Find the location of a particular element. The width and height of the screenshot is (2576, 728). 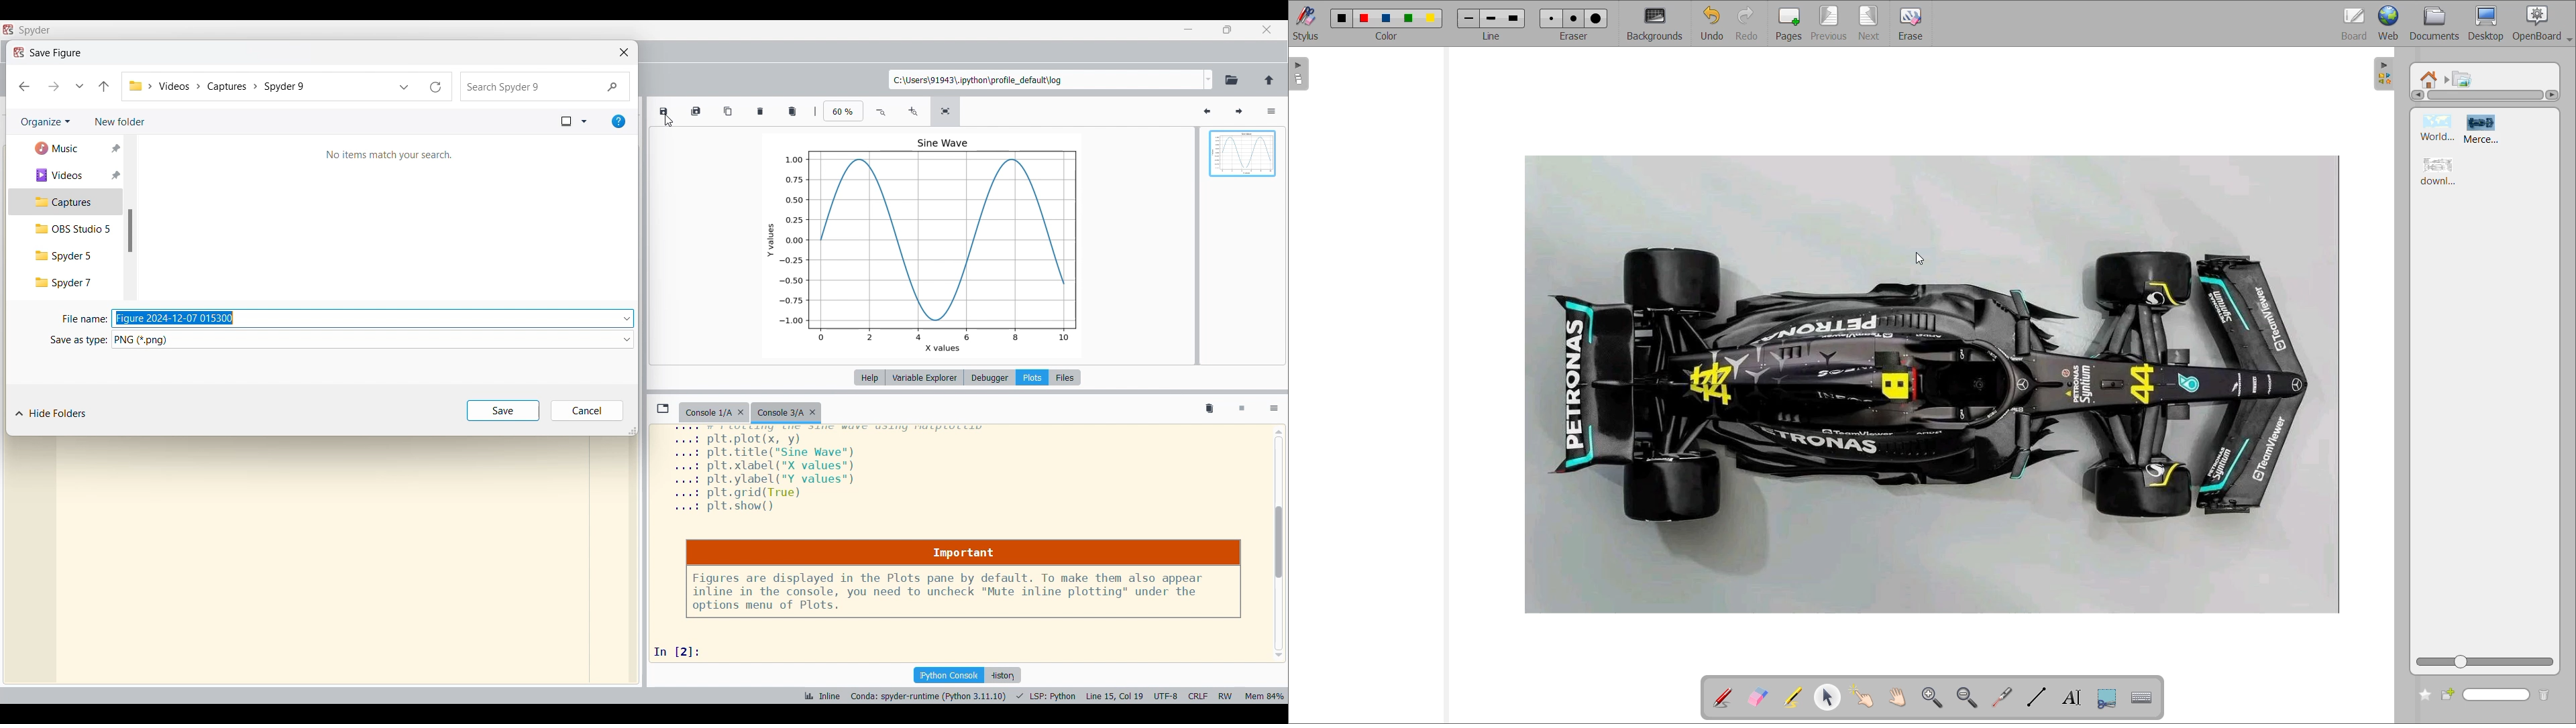

Change to parent directory is located at coordinates (1269, 80).